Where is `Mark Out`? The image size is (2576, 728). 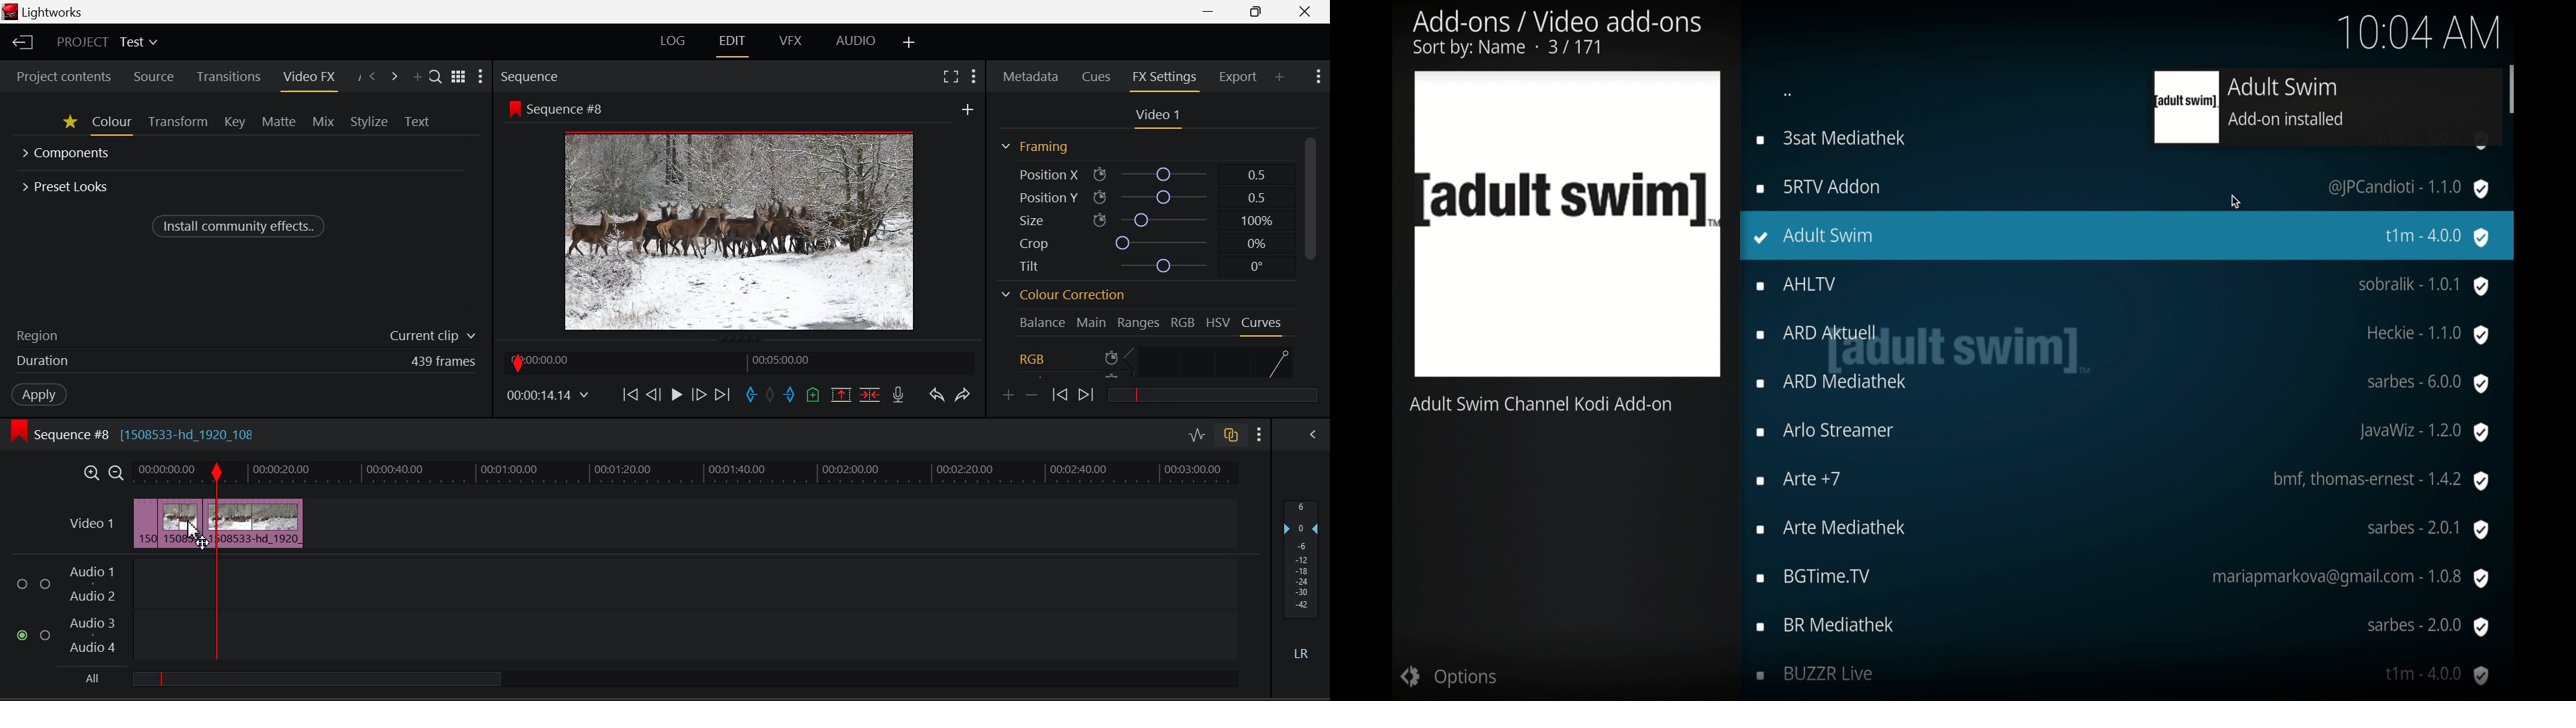
Mark Out is located at coordinates (790, 395).